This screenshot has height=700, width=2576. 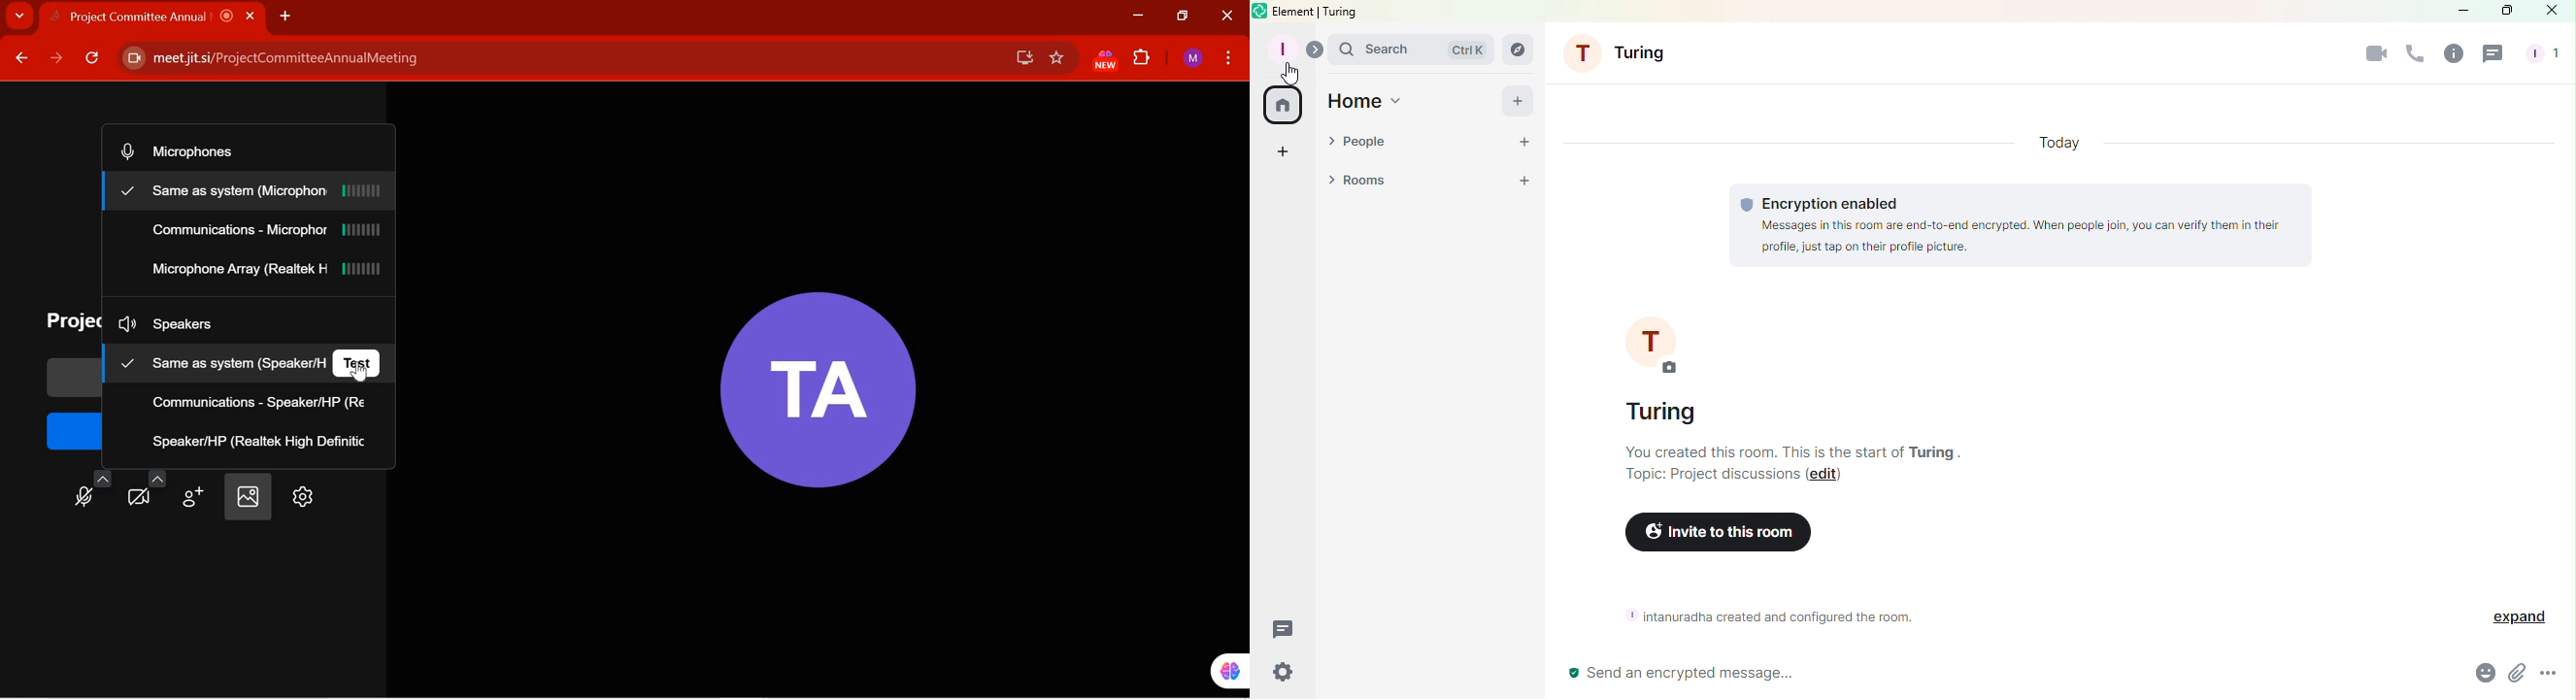 I want to click on Minimize, so click(x=2460, y=11).